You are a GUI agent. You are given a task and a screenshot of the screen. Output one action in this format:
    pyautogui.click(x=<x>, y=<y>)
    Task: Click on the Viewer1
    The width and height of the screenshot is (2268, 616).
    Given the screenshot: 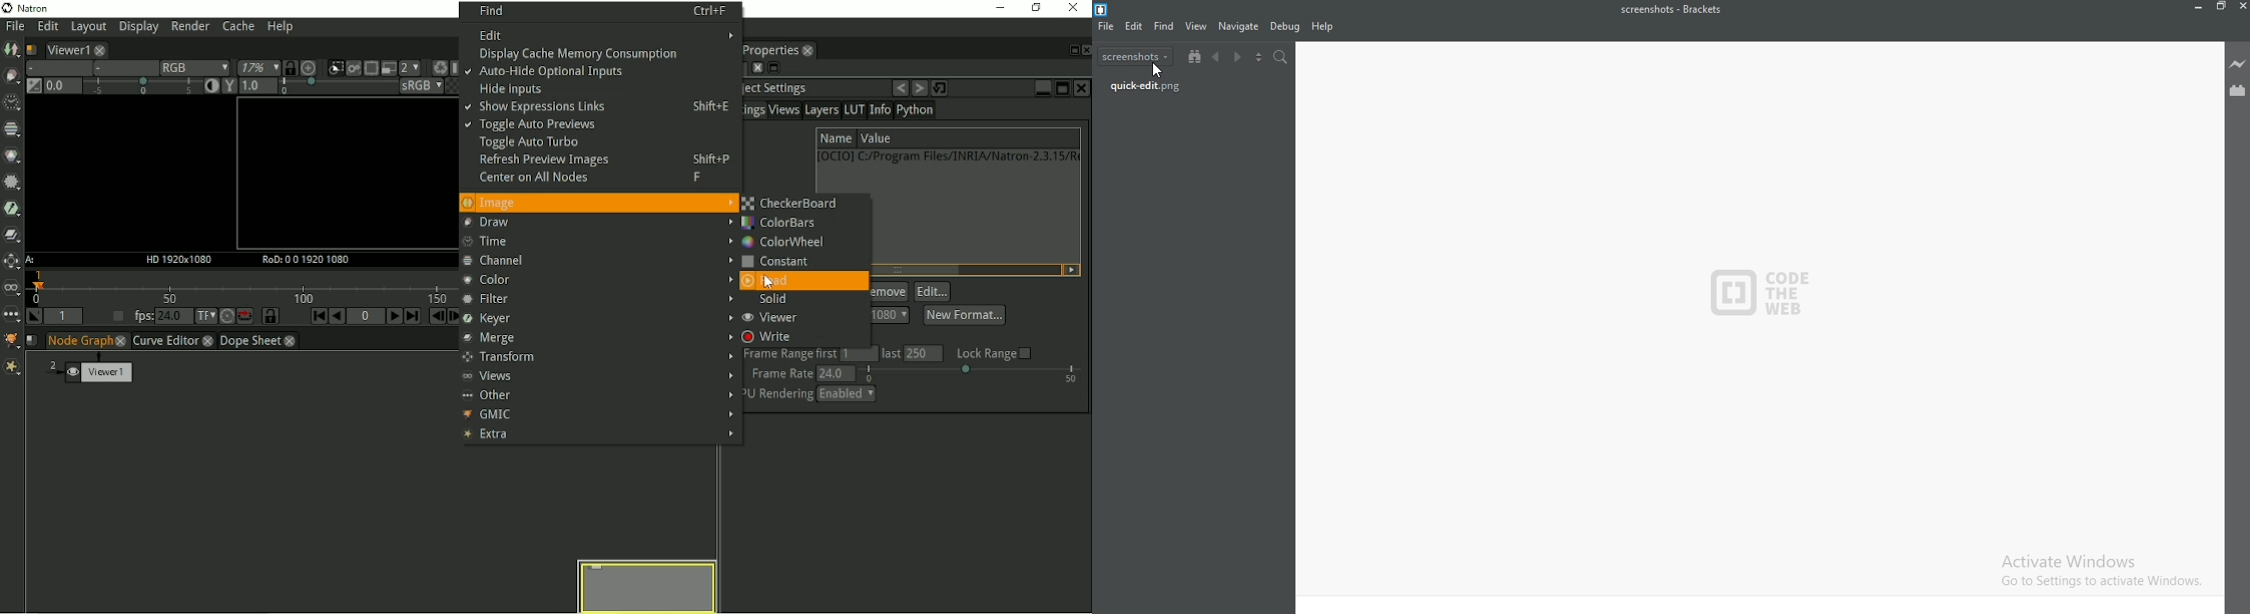 What is the action you would take?
    pyautogui.click(x=94, y=369)
    